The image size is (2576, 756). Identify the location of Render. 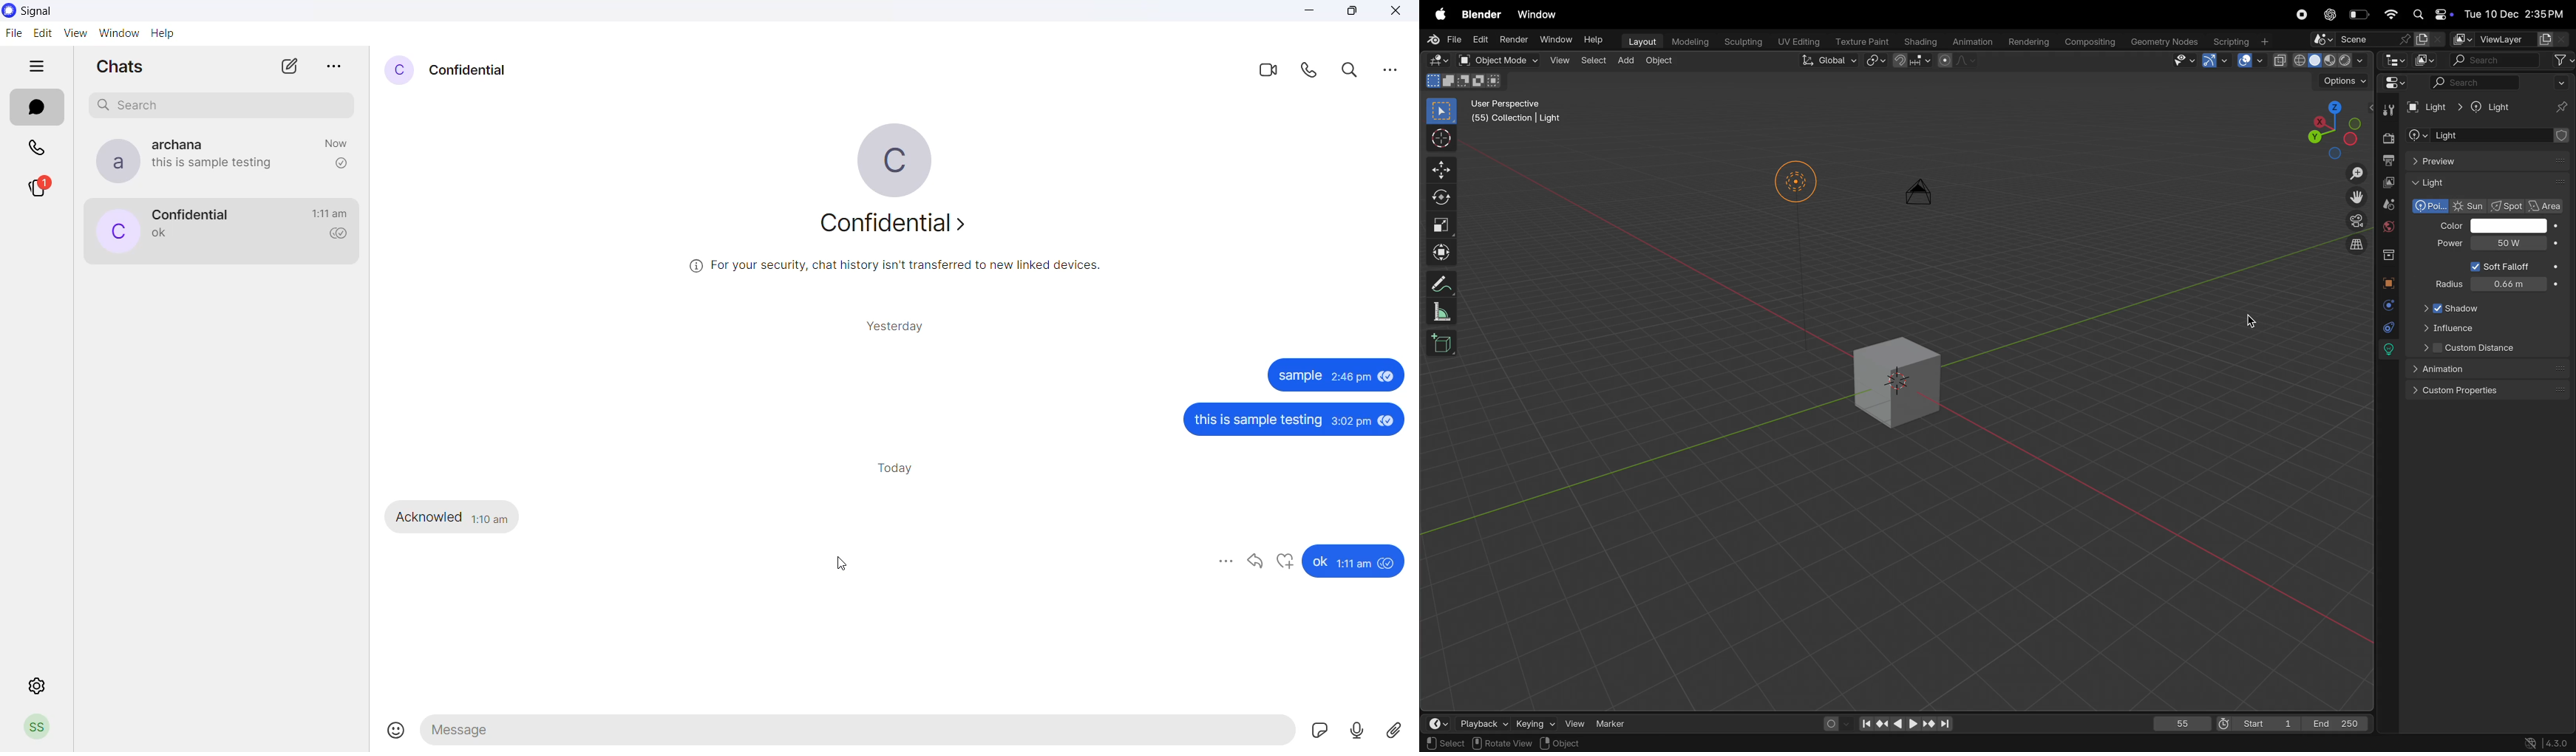
(1513, 39).